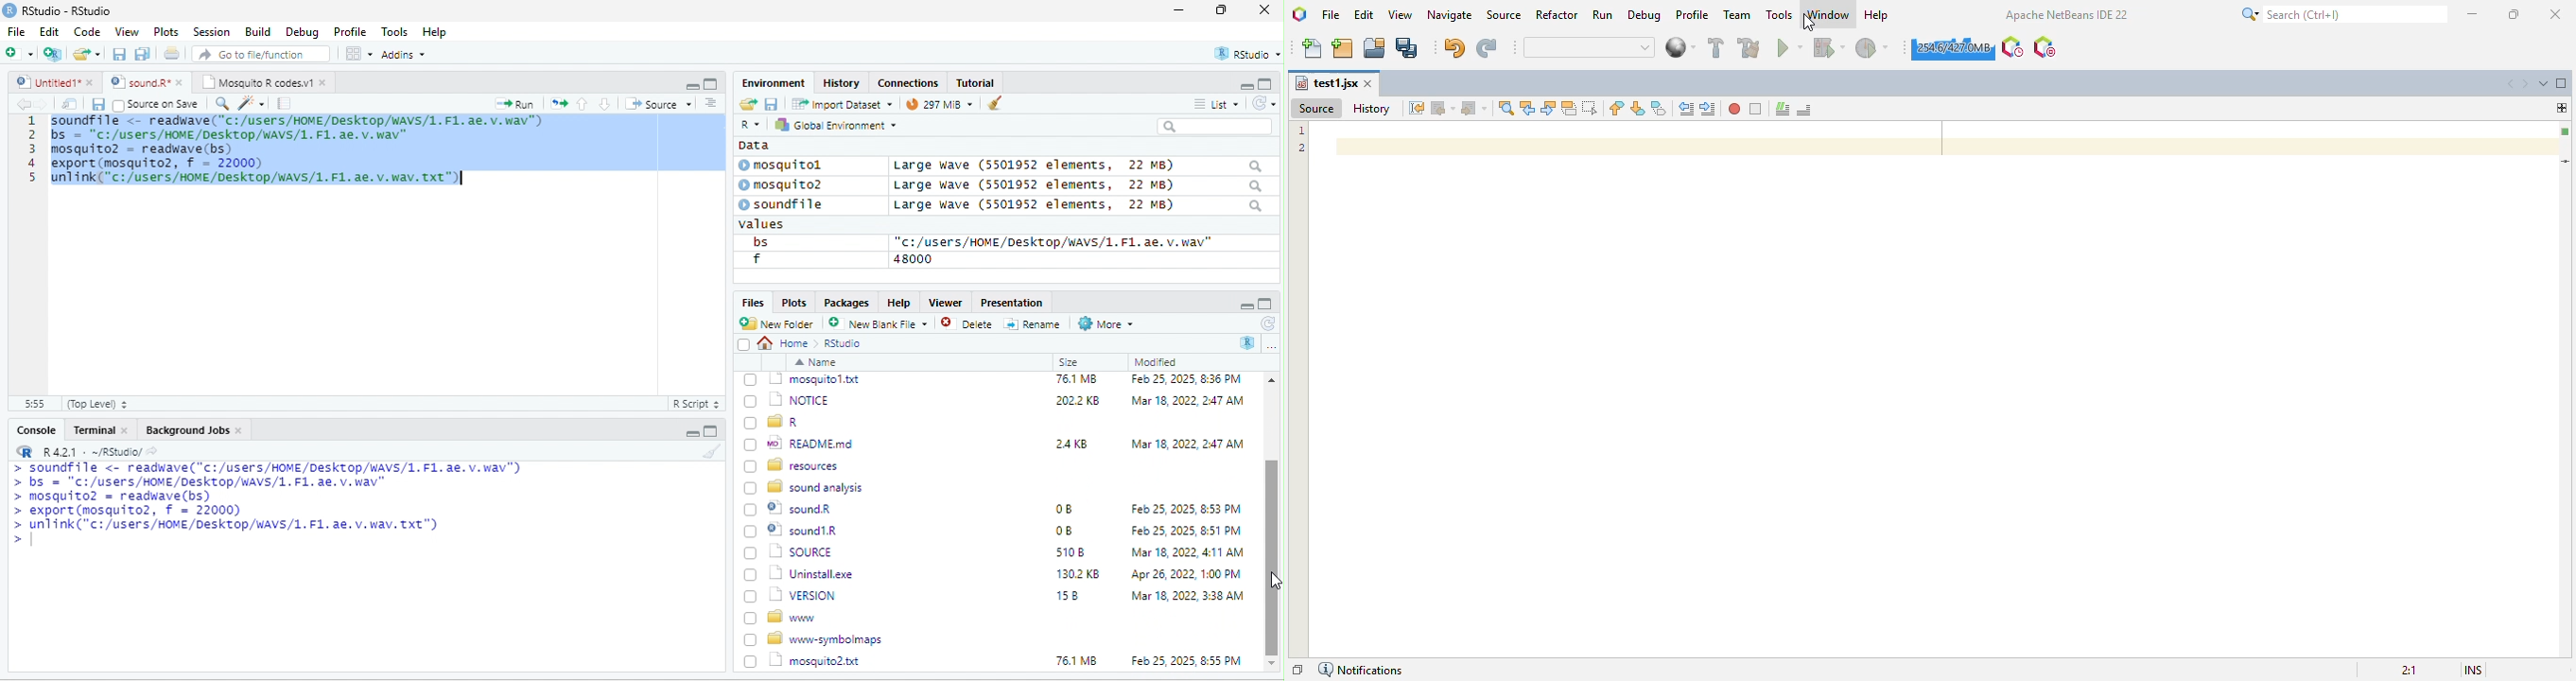 The image size is (2576, 700). Describe the element at coordinates (1068, 470) in the screenshot. I see `6KB` at that location.